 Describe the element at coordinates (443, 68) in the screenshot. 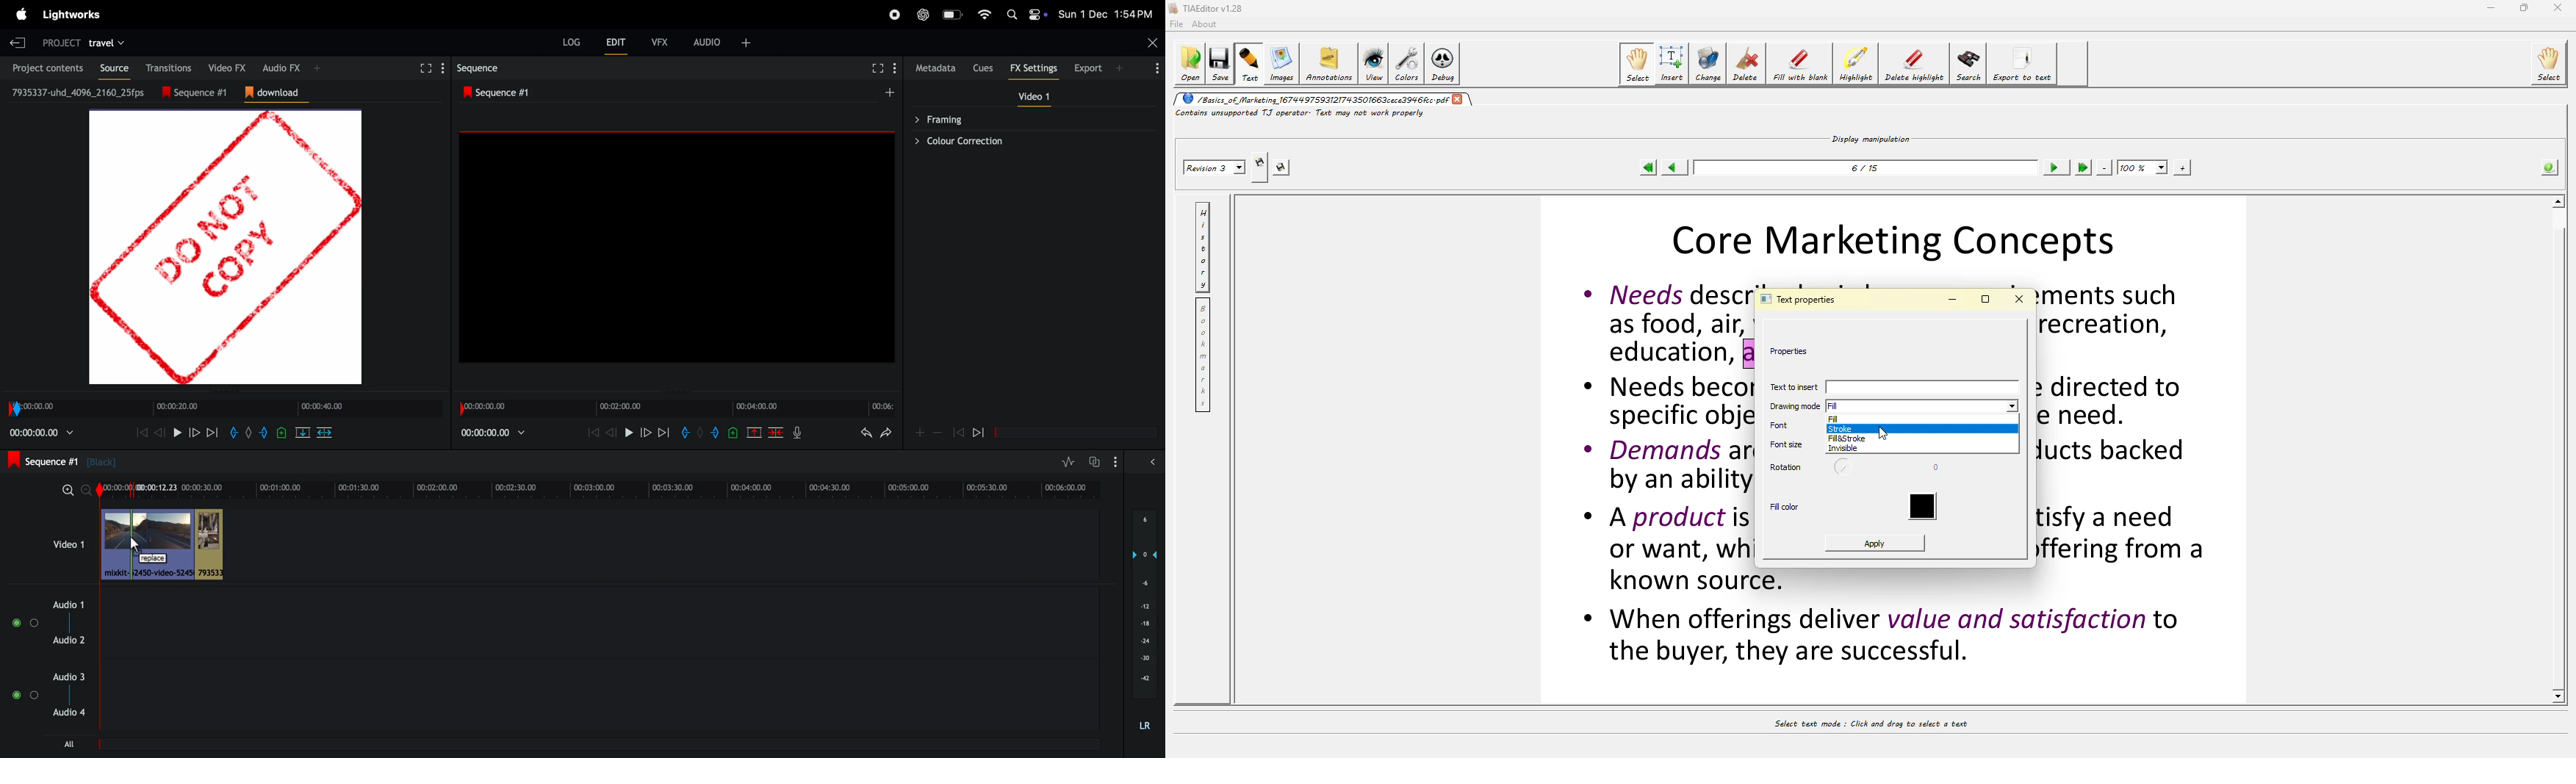

I see `Settings` at that location.